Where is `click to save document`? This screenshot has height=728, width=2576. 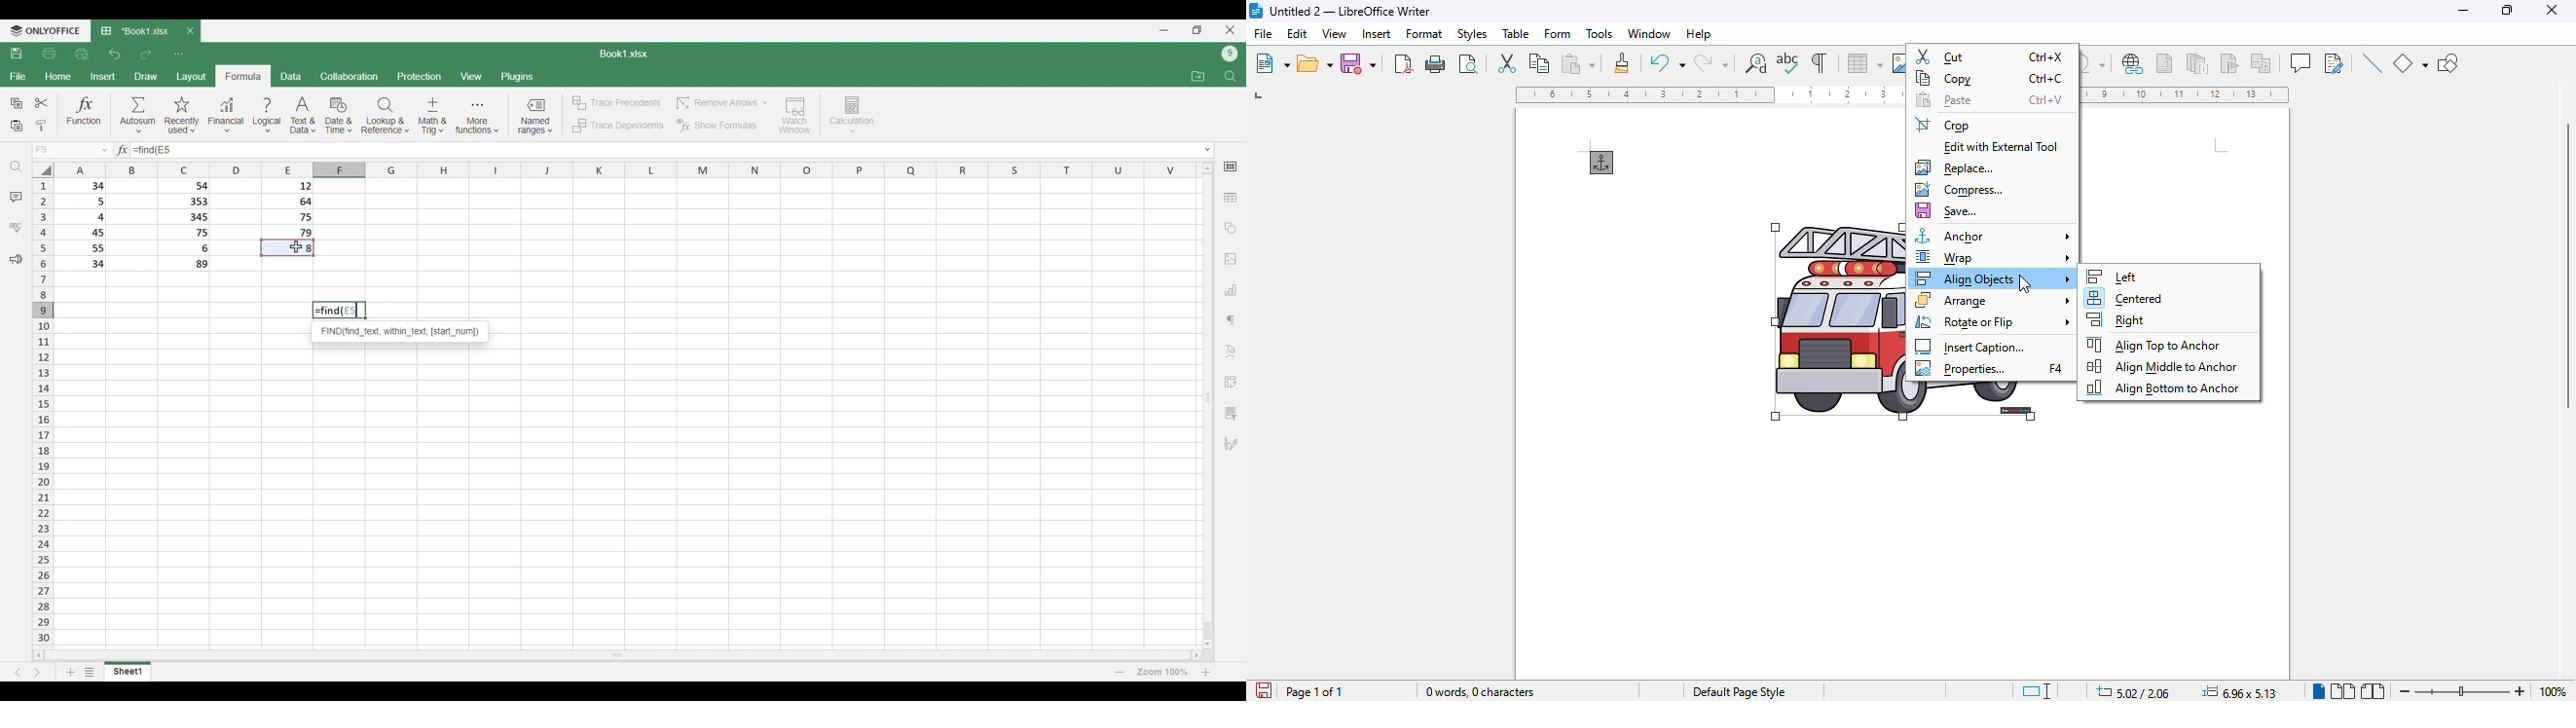
click to save document is located at coordinates (1265, 689).